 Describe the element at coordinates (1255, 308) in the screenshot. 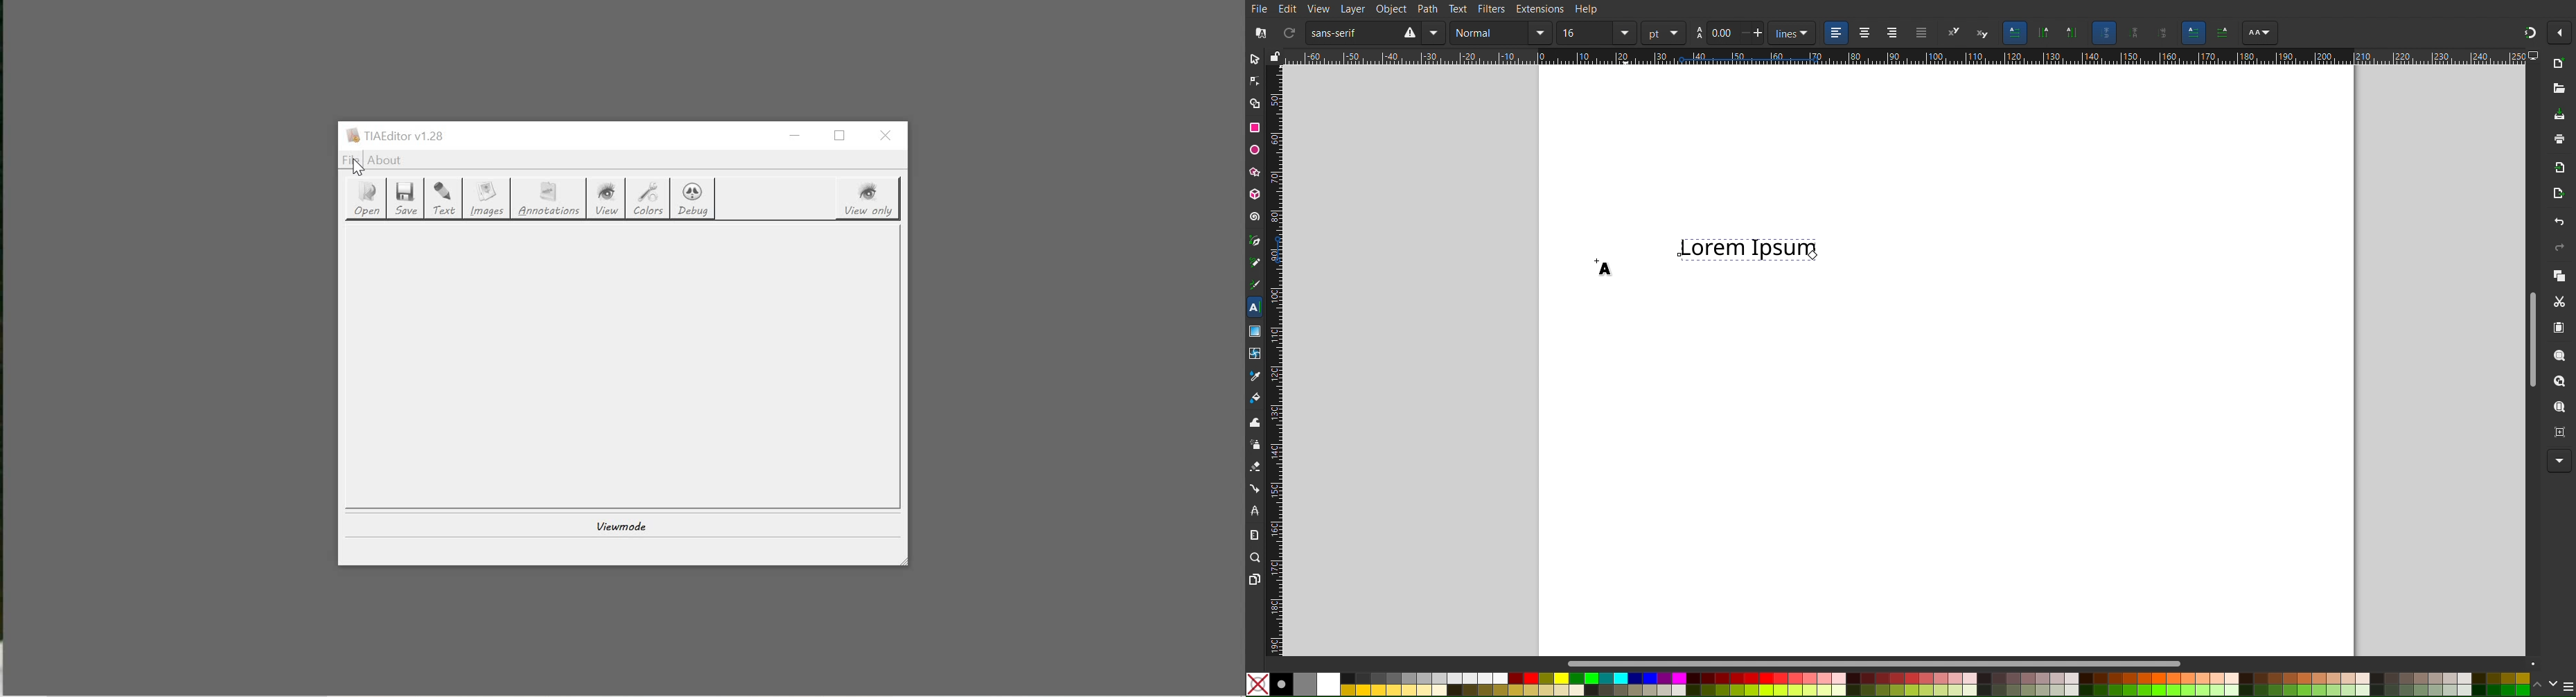

I see `Text Tool` at that location.